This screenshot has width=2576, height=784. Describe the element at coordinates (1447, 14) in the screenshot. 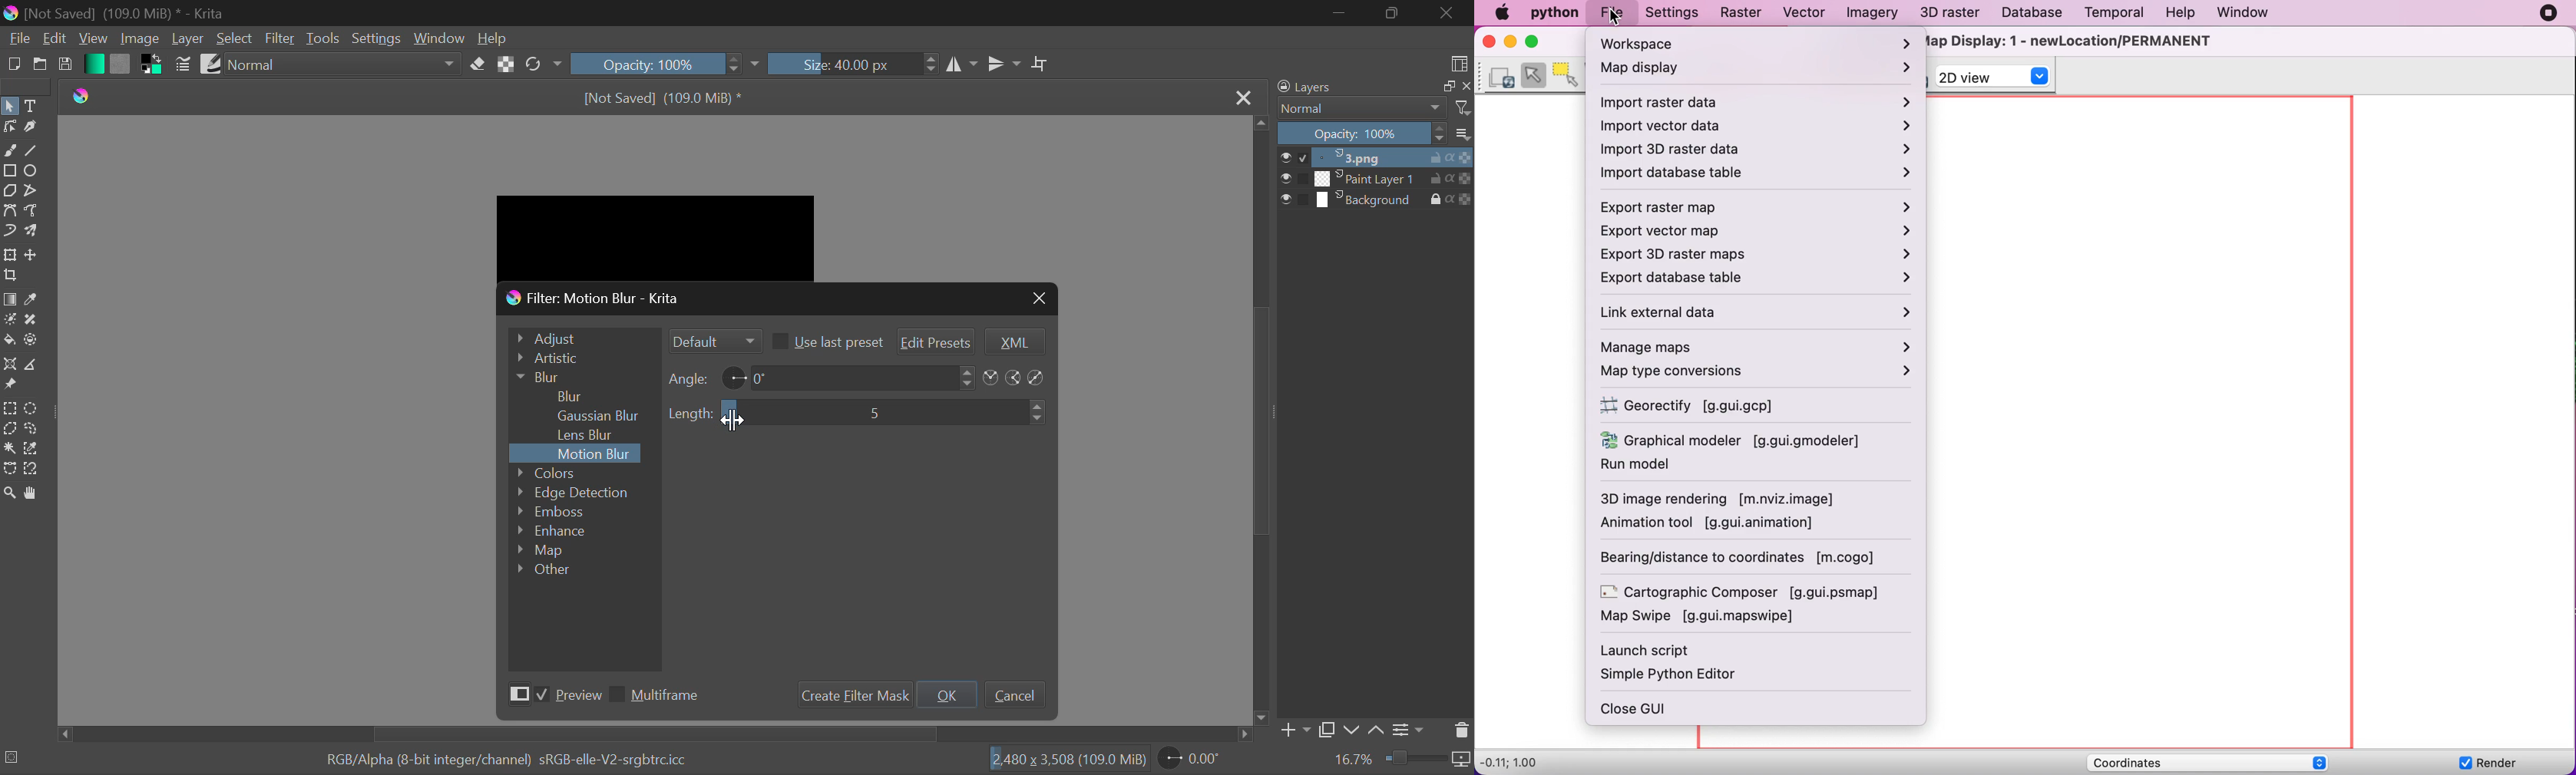

I see `Close` at that location.